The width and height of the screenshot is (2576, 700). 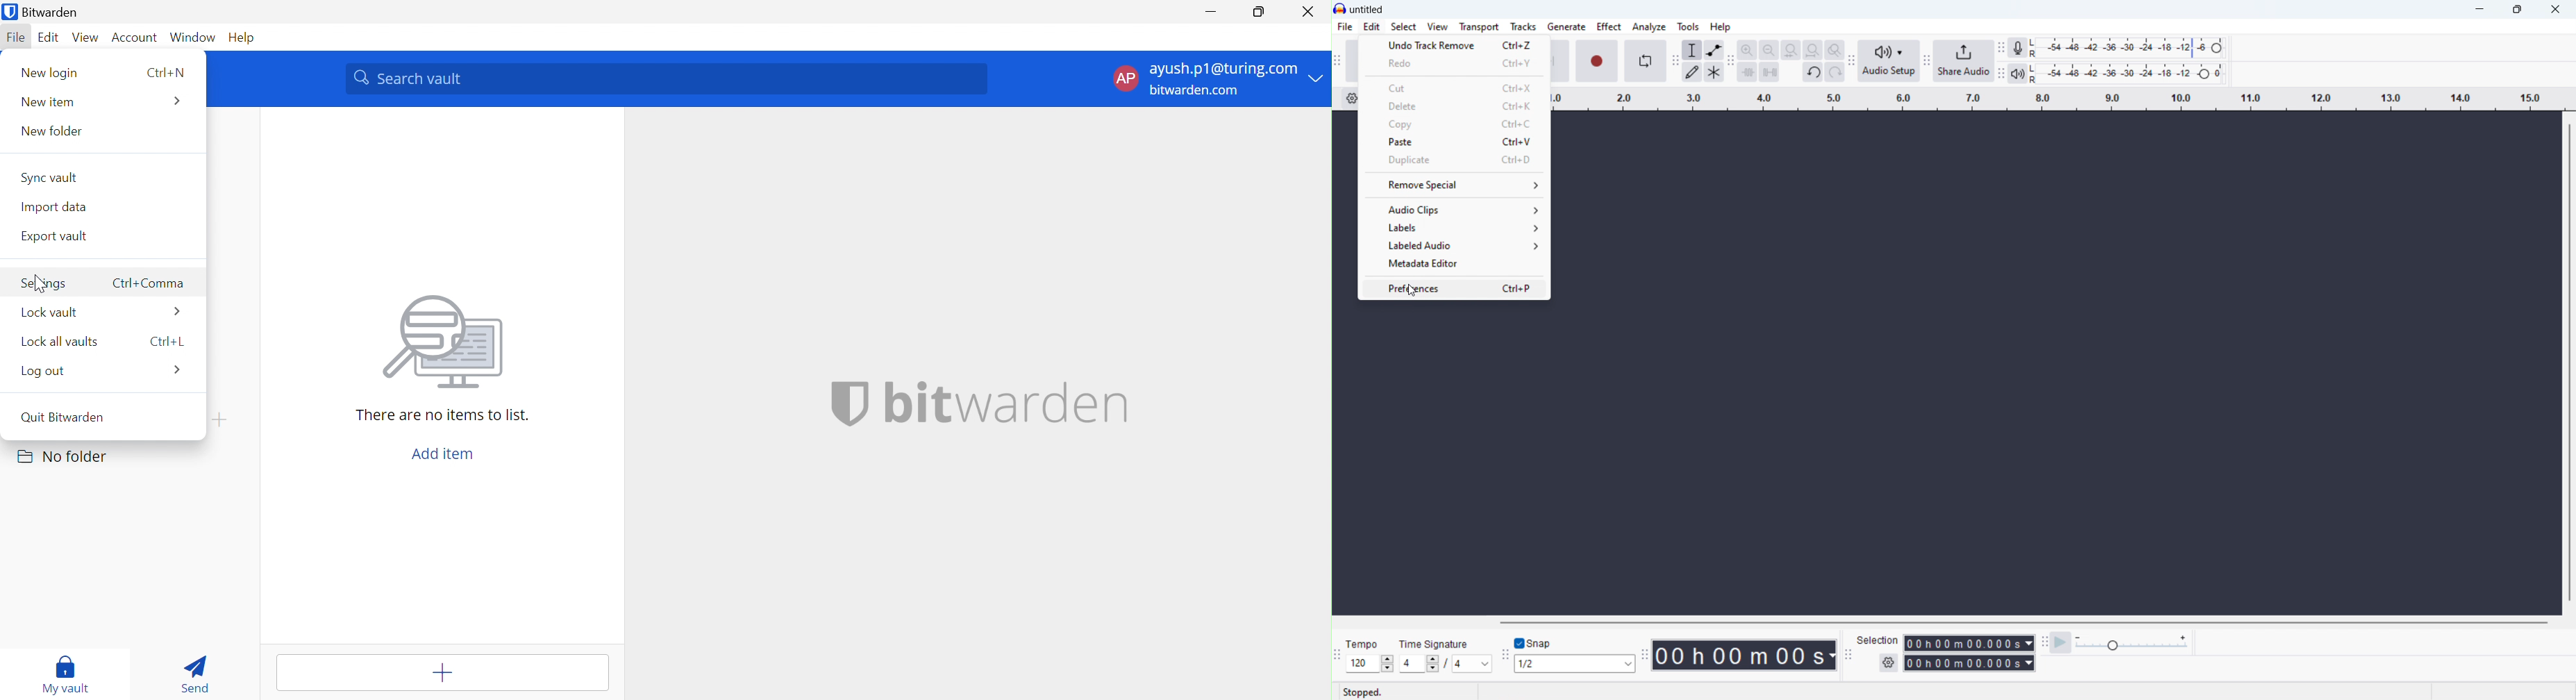 I want to click on select, so click(x=1403, y=27).